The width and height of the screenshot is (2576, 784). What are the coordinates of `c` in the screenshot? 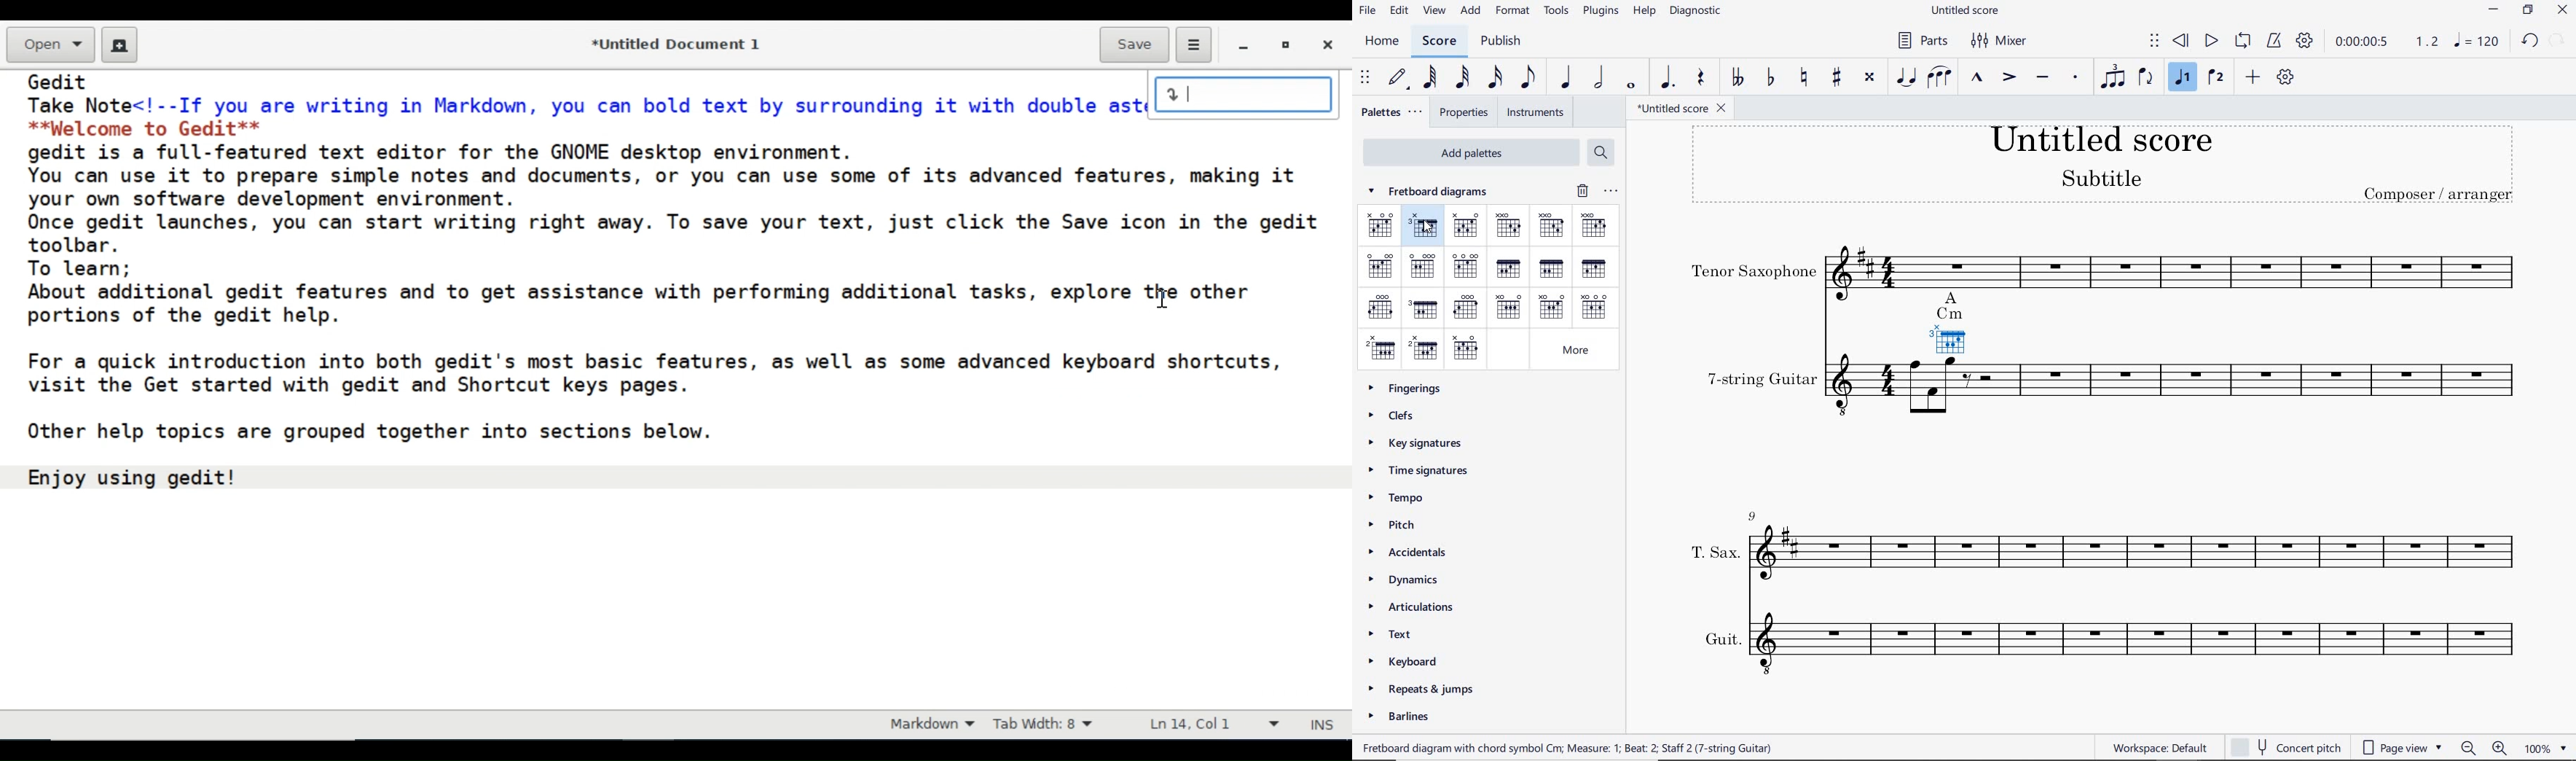 It's located at (1380, 226).